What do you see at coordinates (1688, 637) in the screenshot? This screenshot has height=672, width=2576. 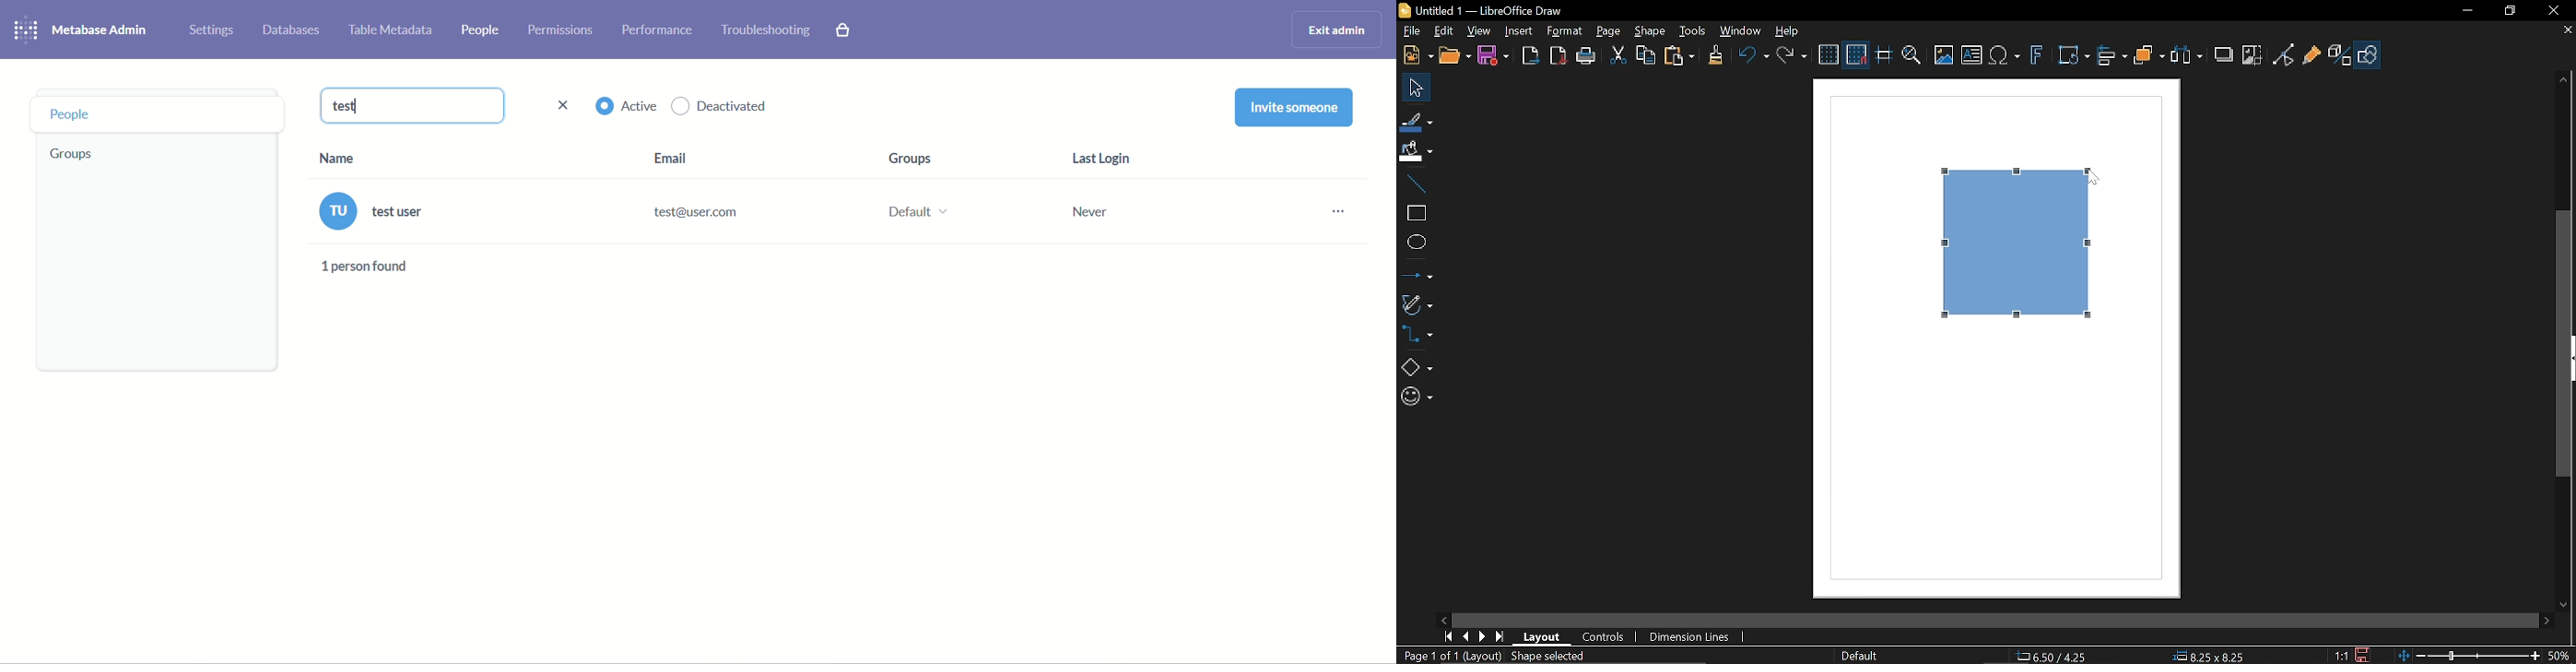 I see `Dimension lines` at bounding box center [1688, 637].